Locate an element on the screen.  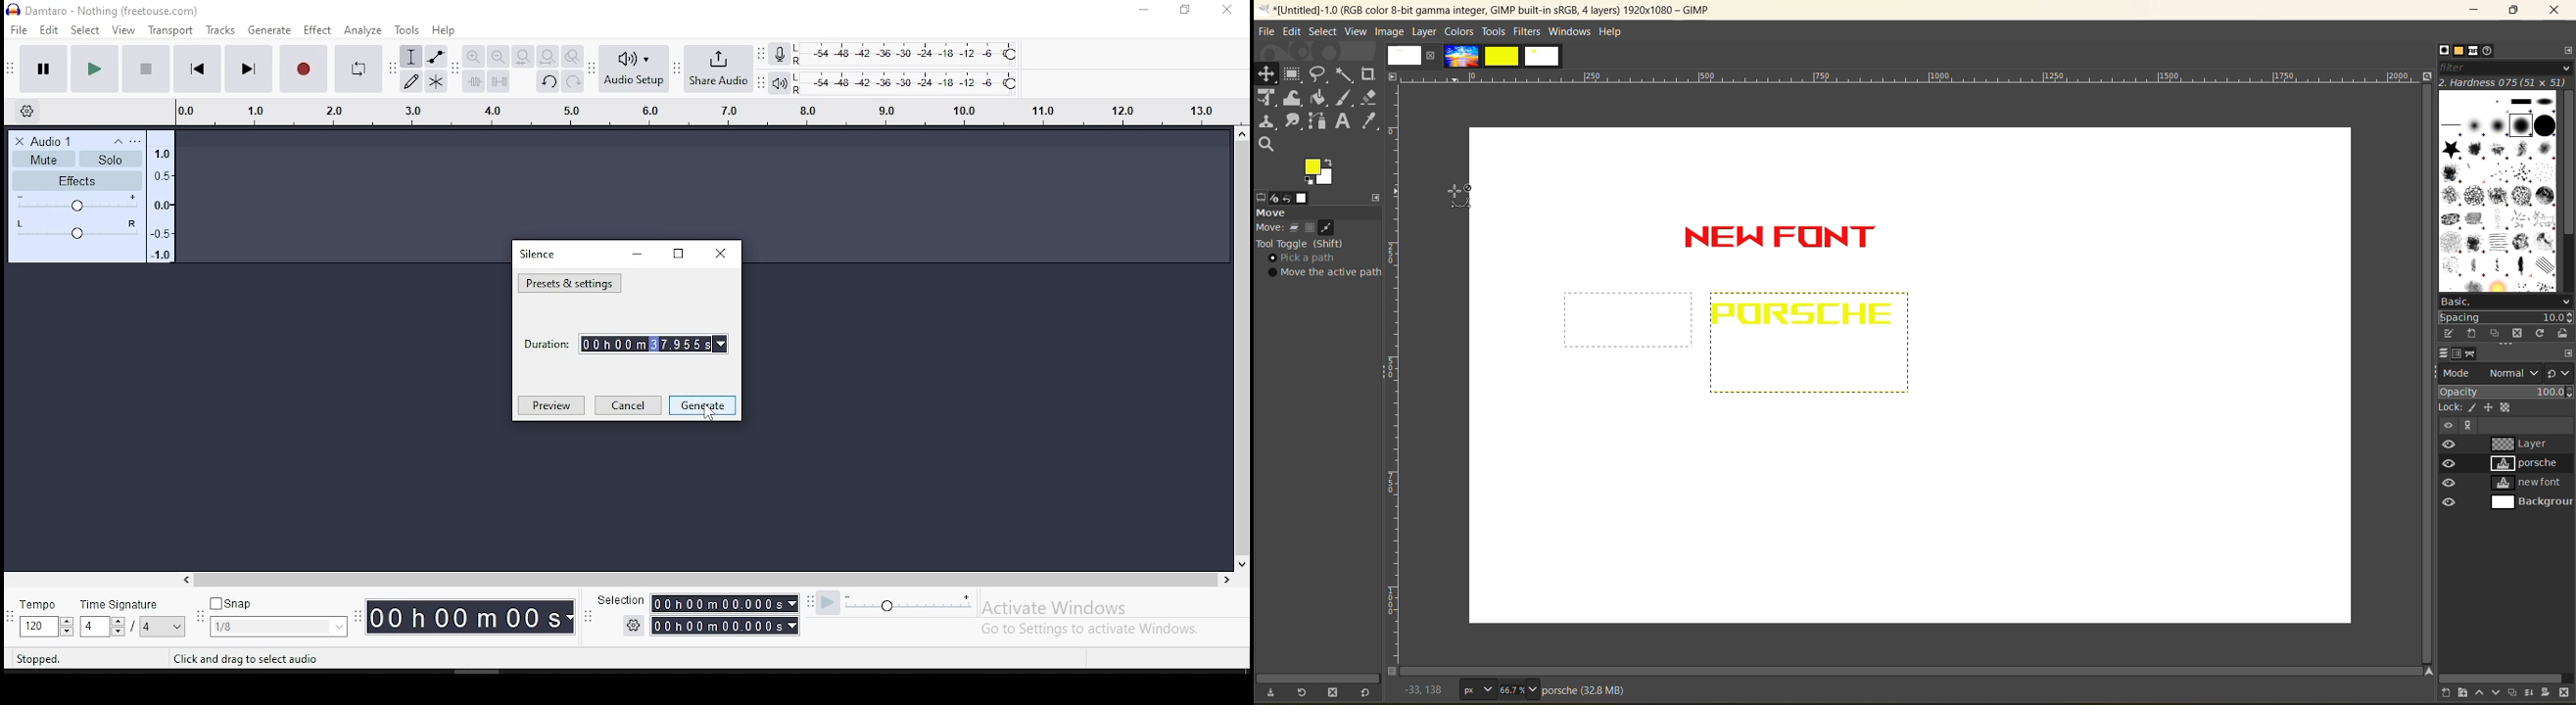
tempo is located at coordinates (36, 618).